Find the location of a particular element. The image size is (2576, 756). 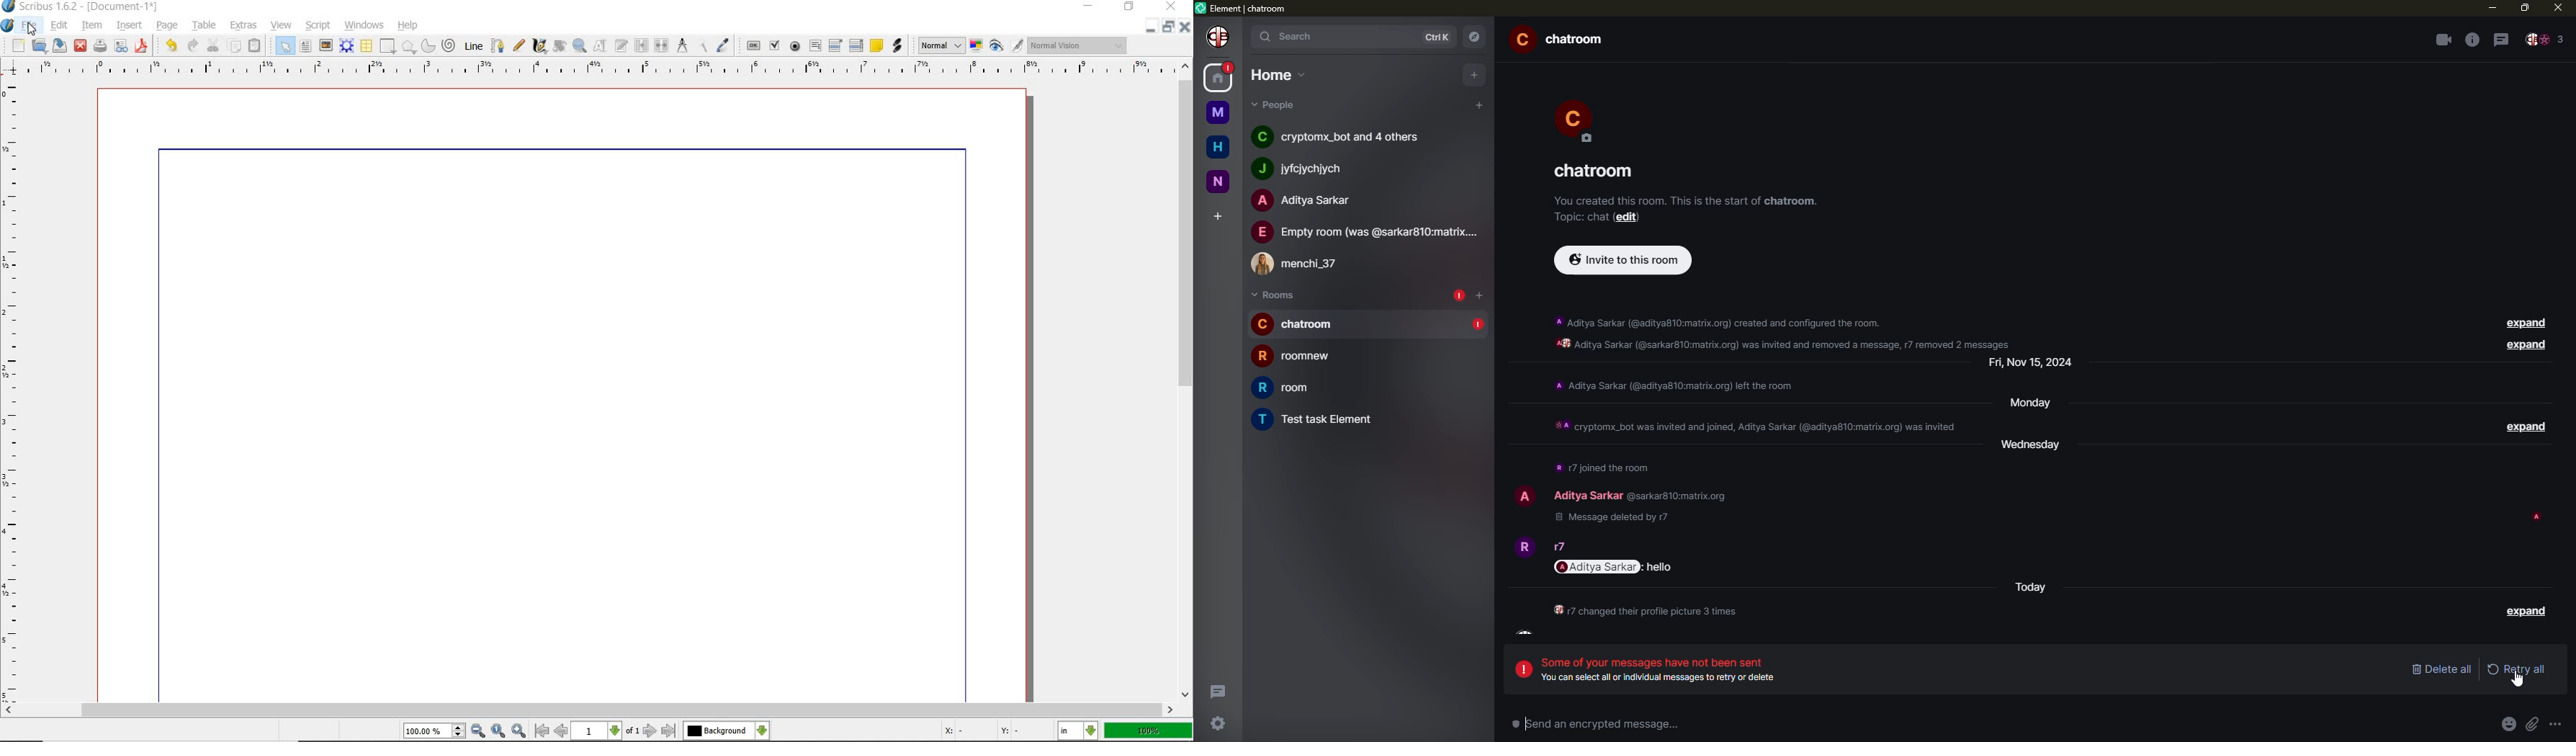

paste is located at coordinates (257, 45).